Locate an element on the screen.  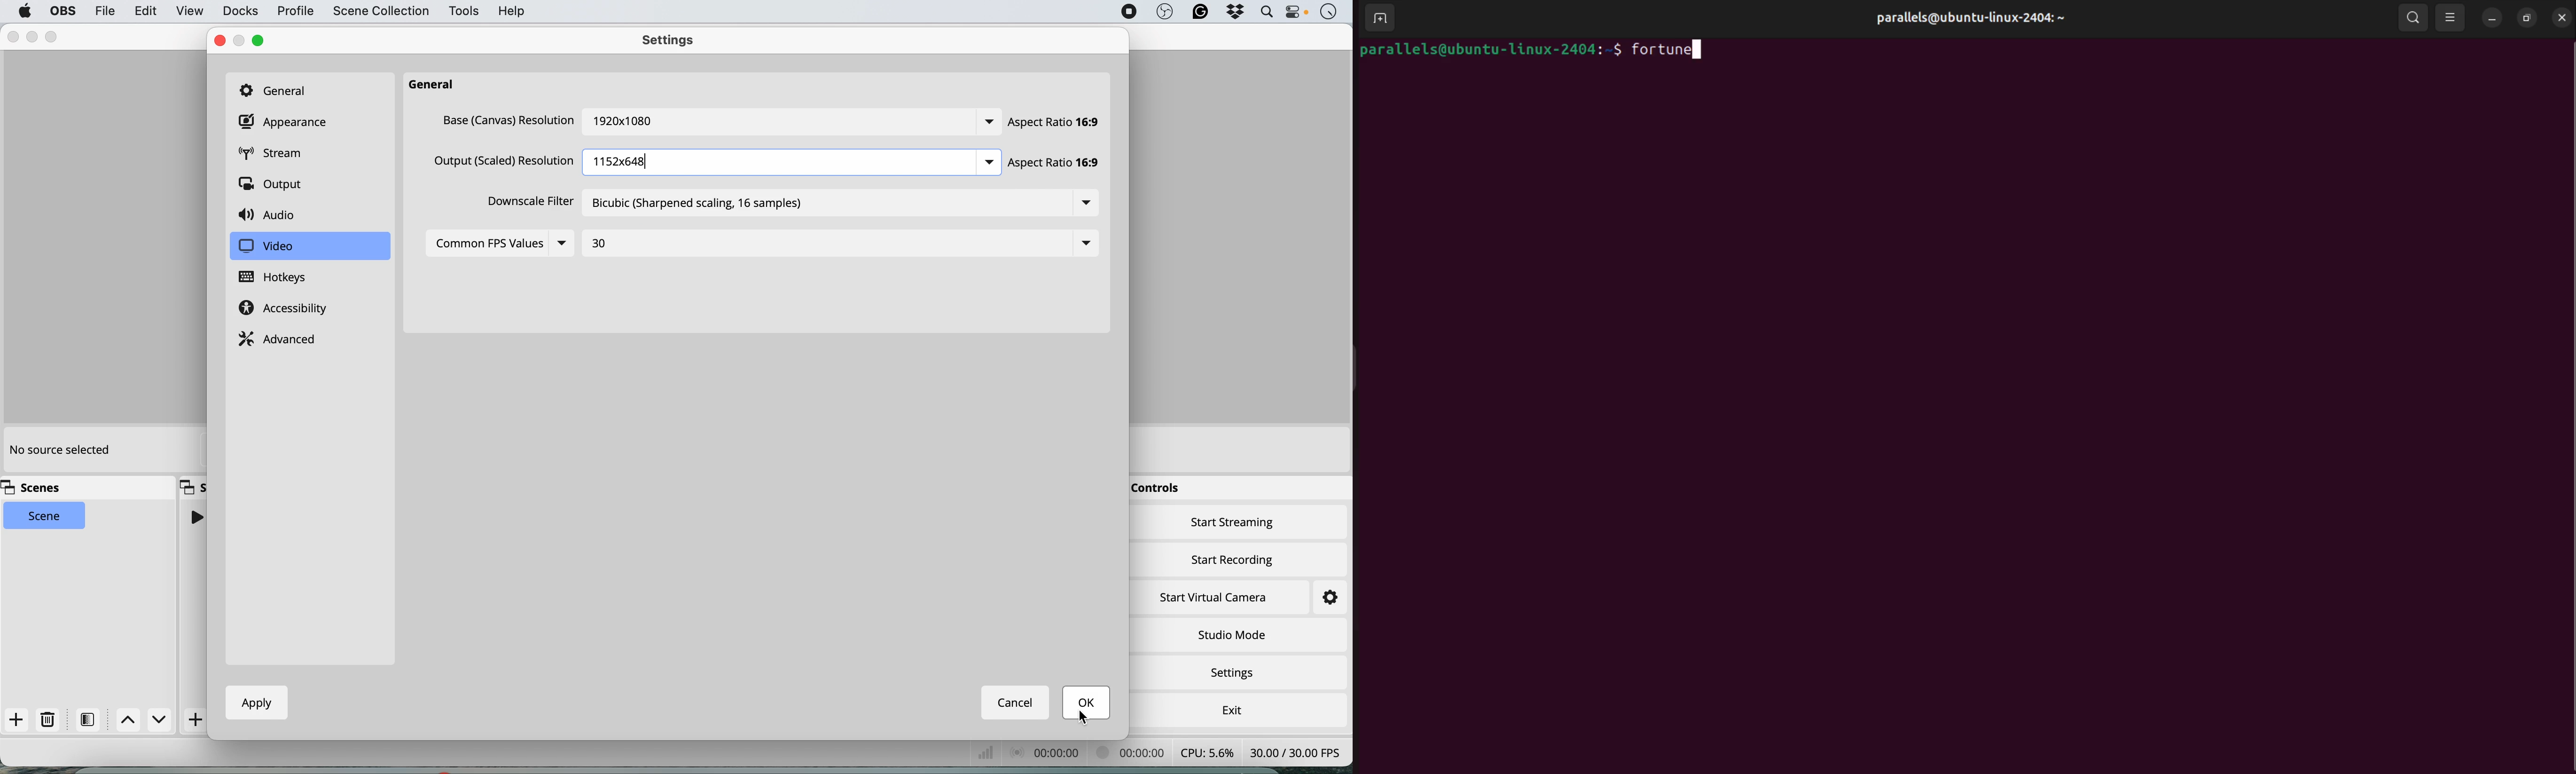
maximise is located at coordinates (258, 40).